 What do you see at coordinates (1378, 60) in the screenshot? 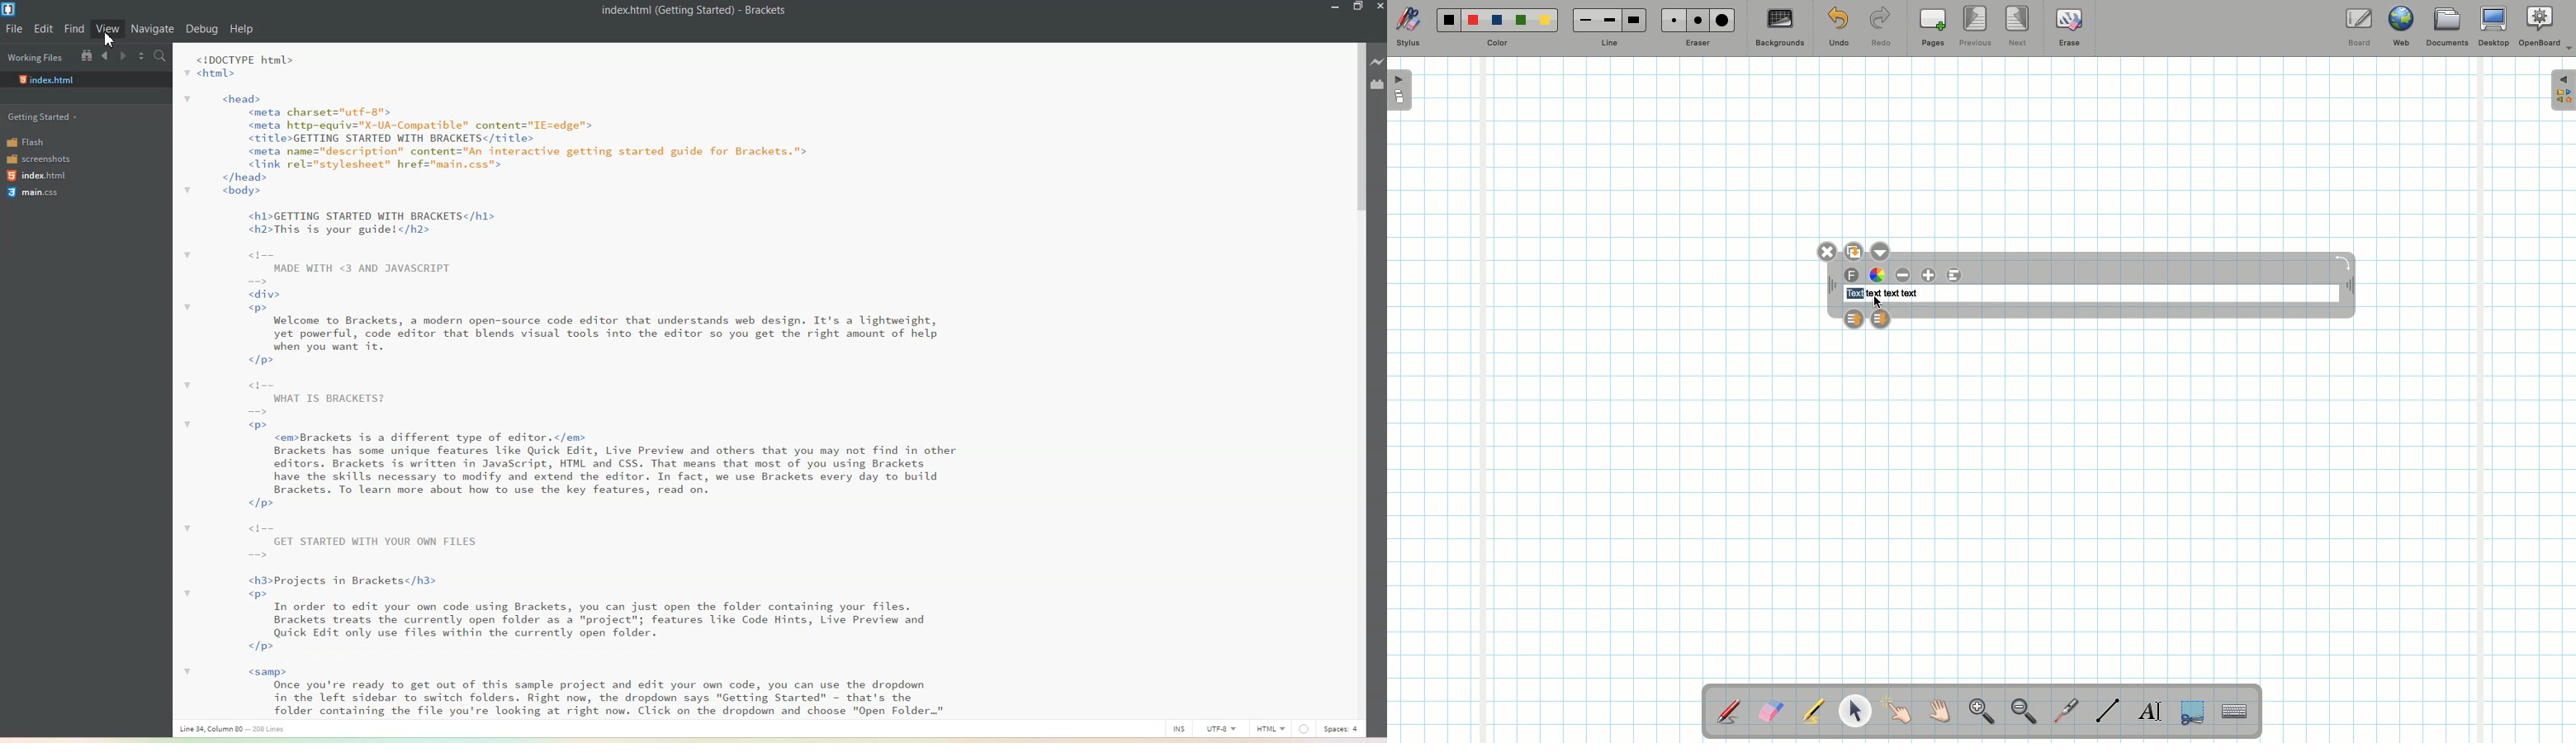
I see `Live preview` at bounding box center [1378, 60].